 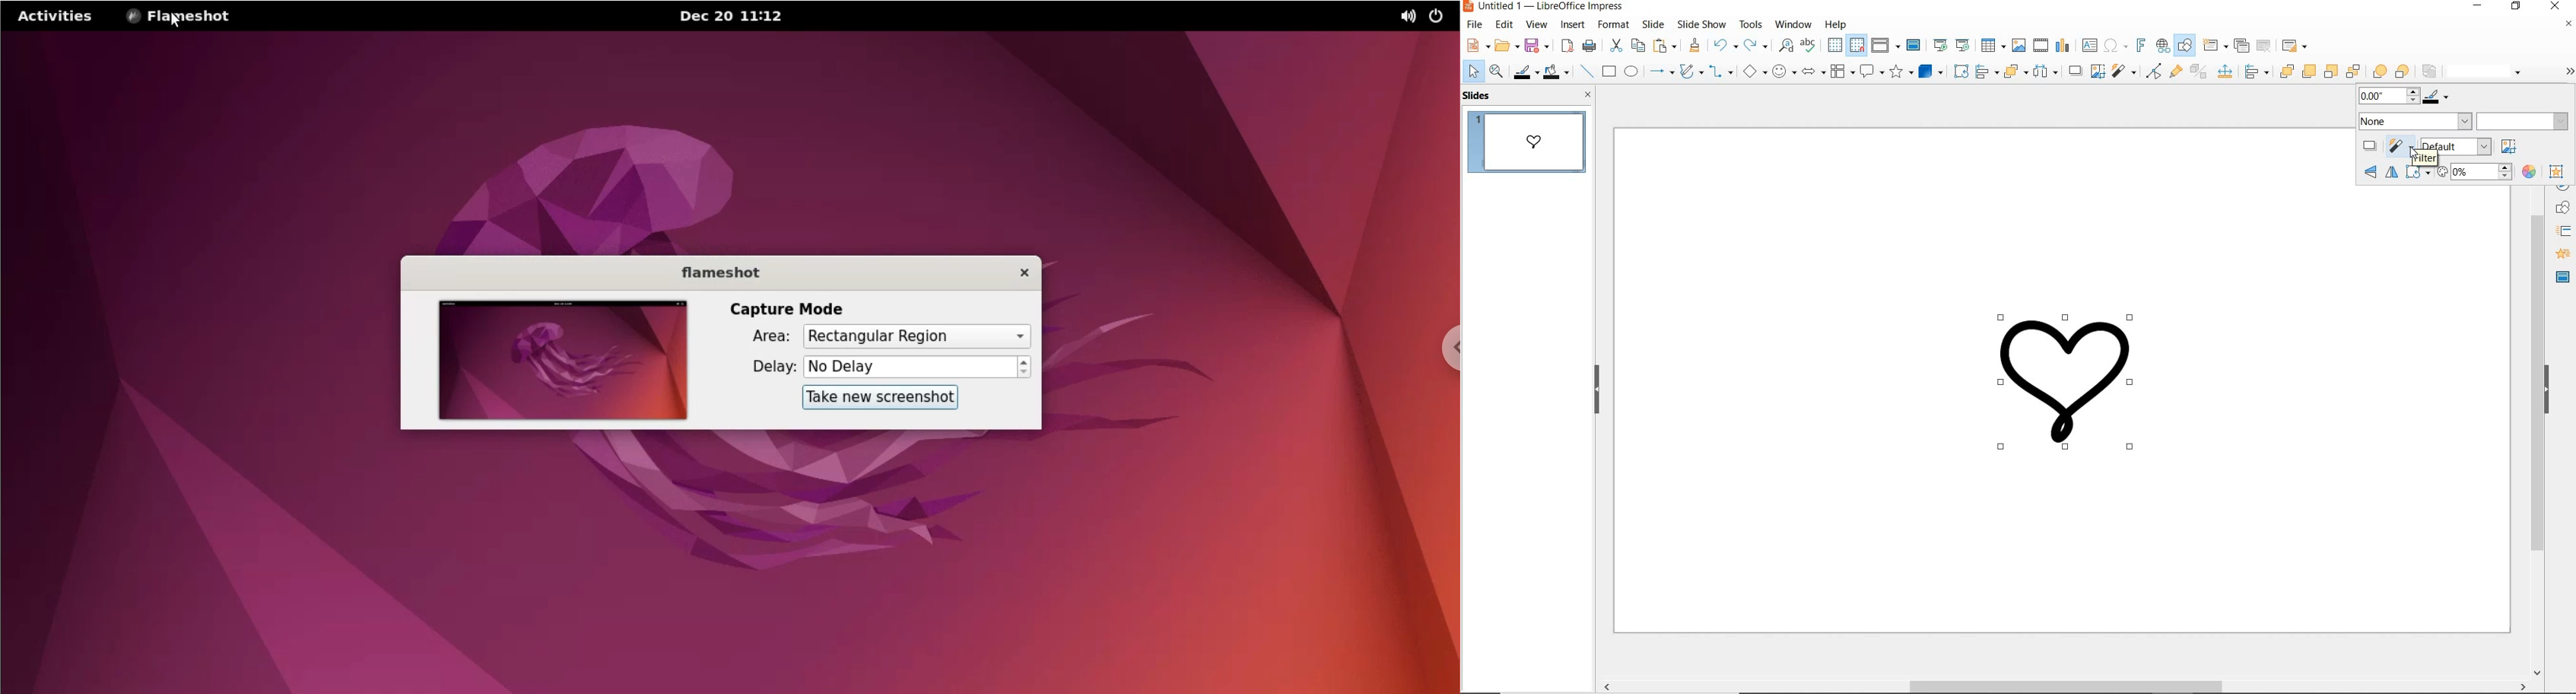 I want to click on symbol shapes, so click(x=1784, y=72).